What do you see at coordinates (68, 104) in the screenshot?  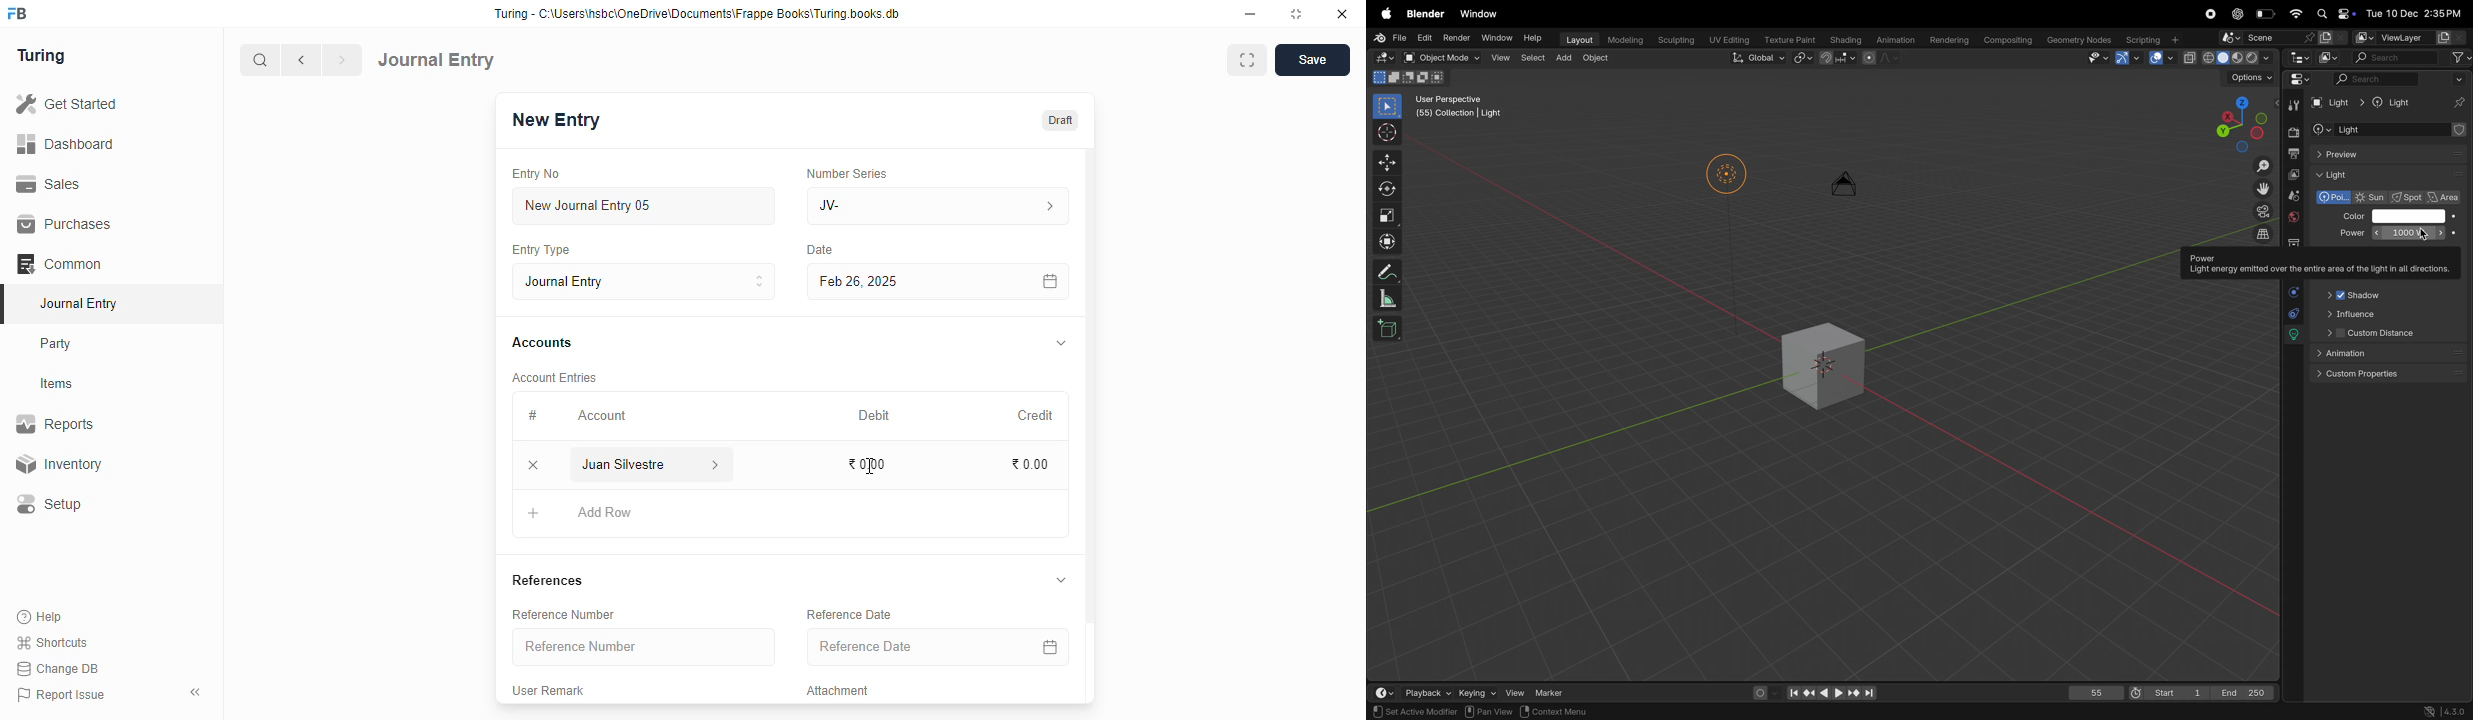 I see `get started` at bounding box center [68, 104].